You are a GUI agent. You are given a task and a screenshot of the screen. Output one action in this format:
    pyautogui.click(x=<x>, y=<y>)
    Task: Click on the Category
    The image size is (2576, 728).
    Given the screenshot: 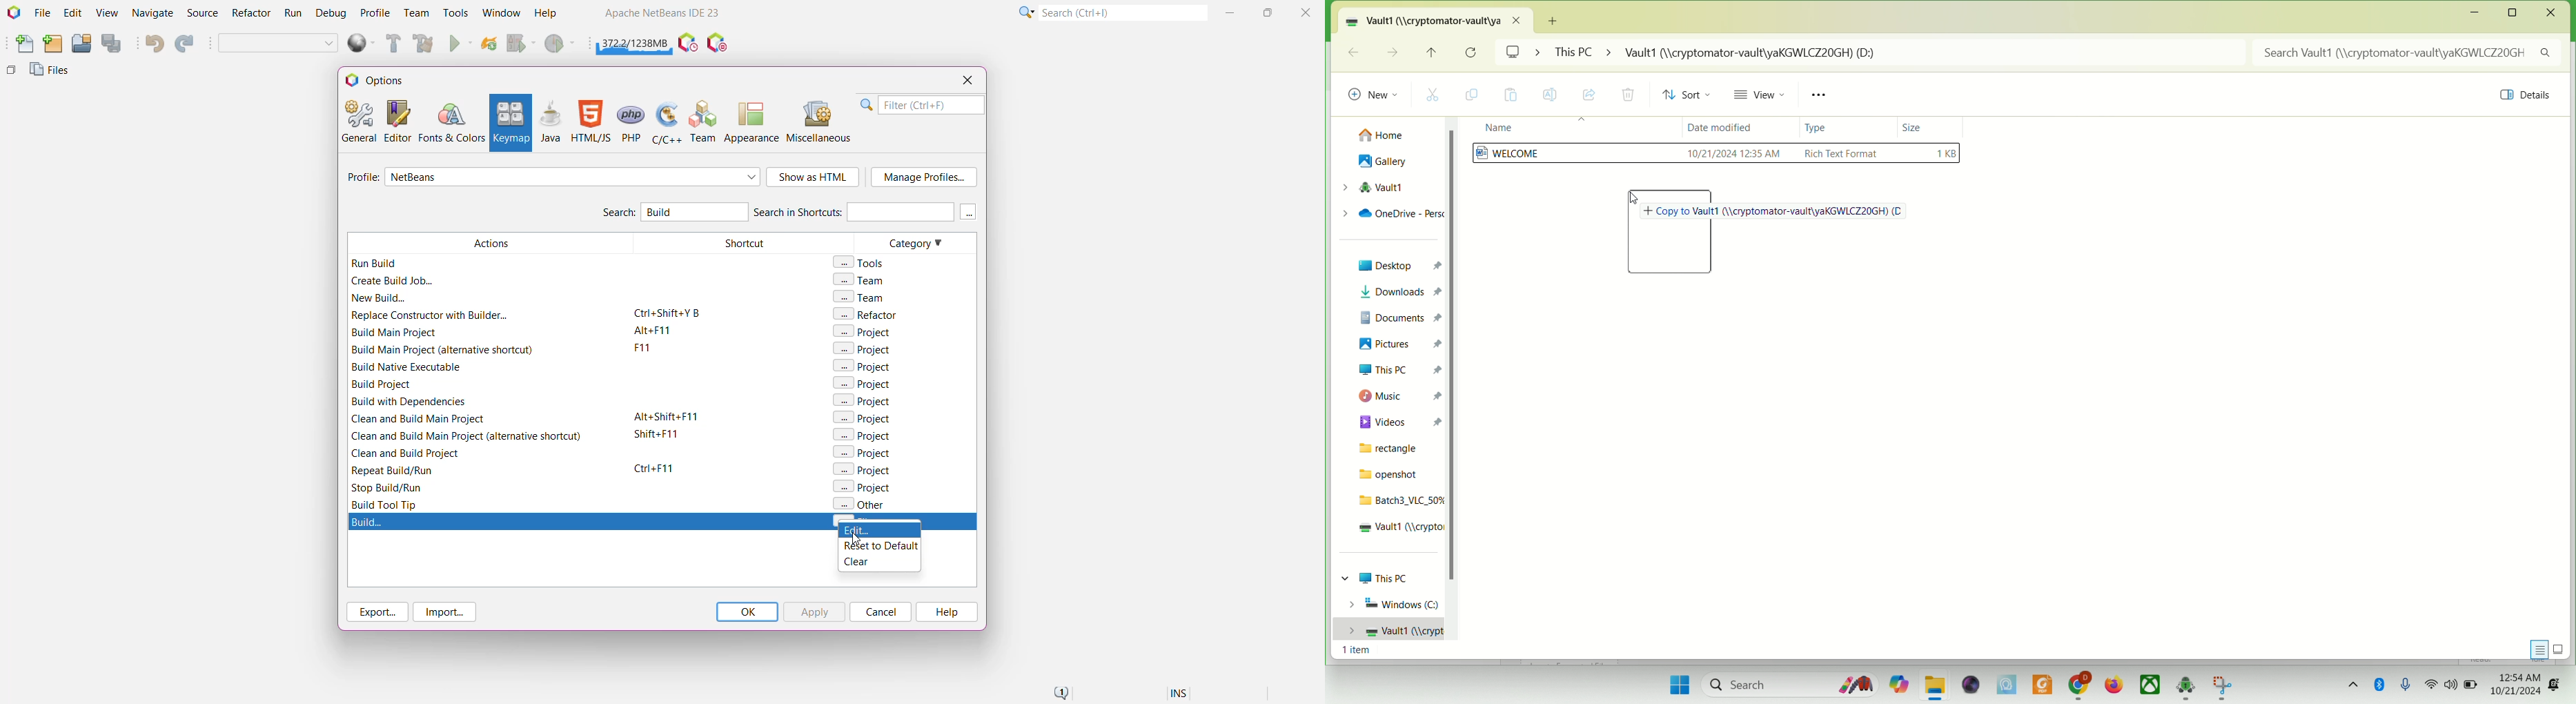 What is the action you would take?
    pyautogui.click(x=903, y=371)
    